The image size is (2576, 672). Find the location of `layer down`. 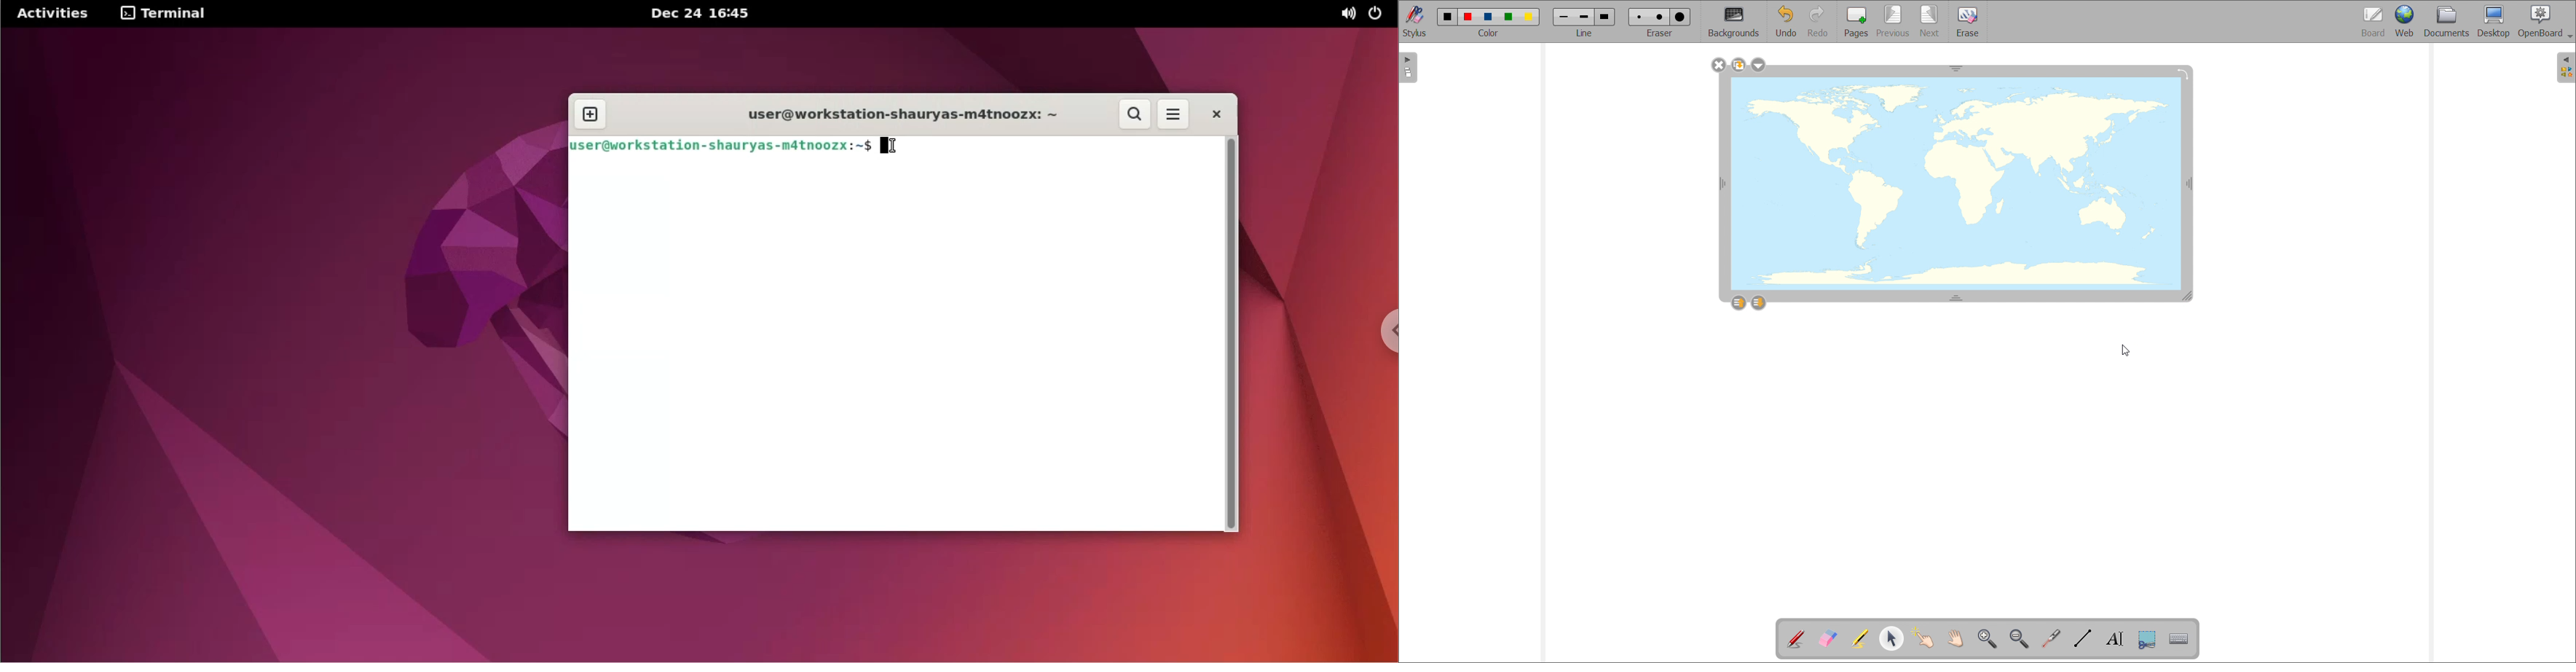

layer down is located at coordinates (1758, 302).